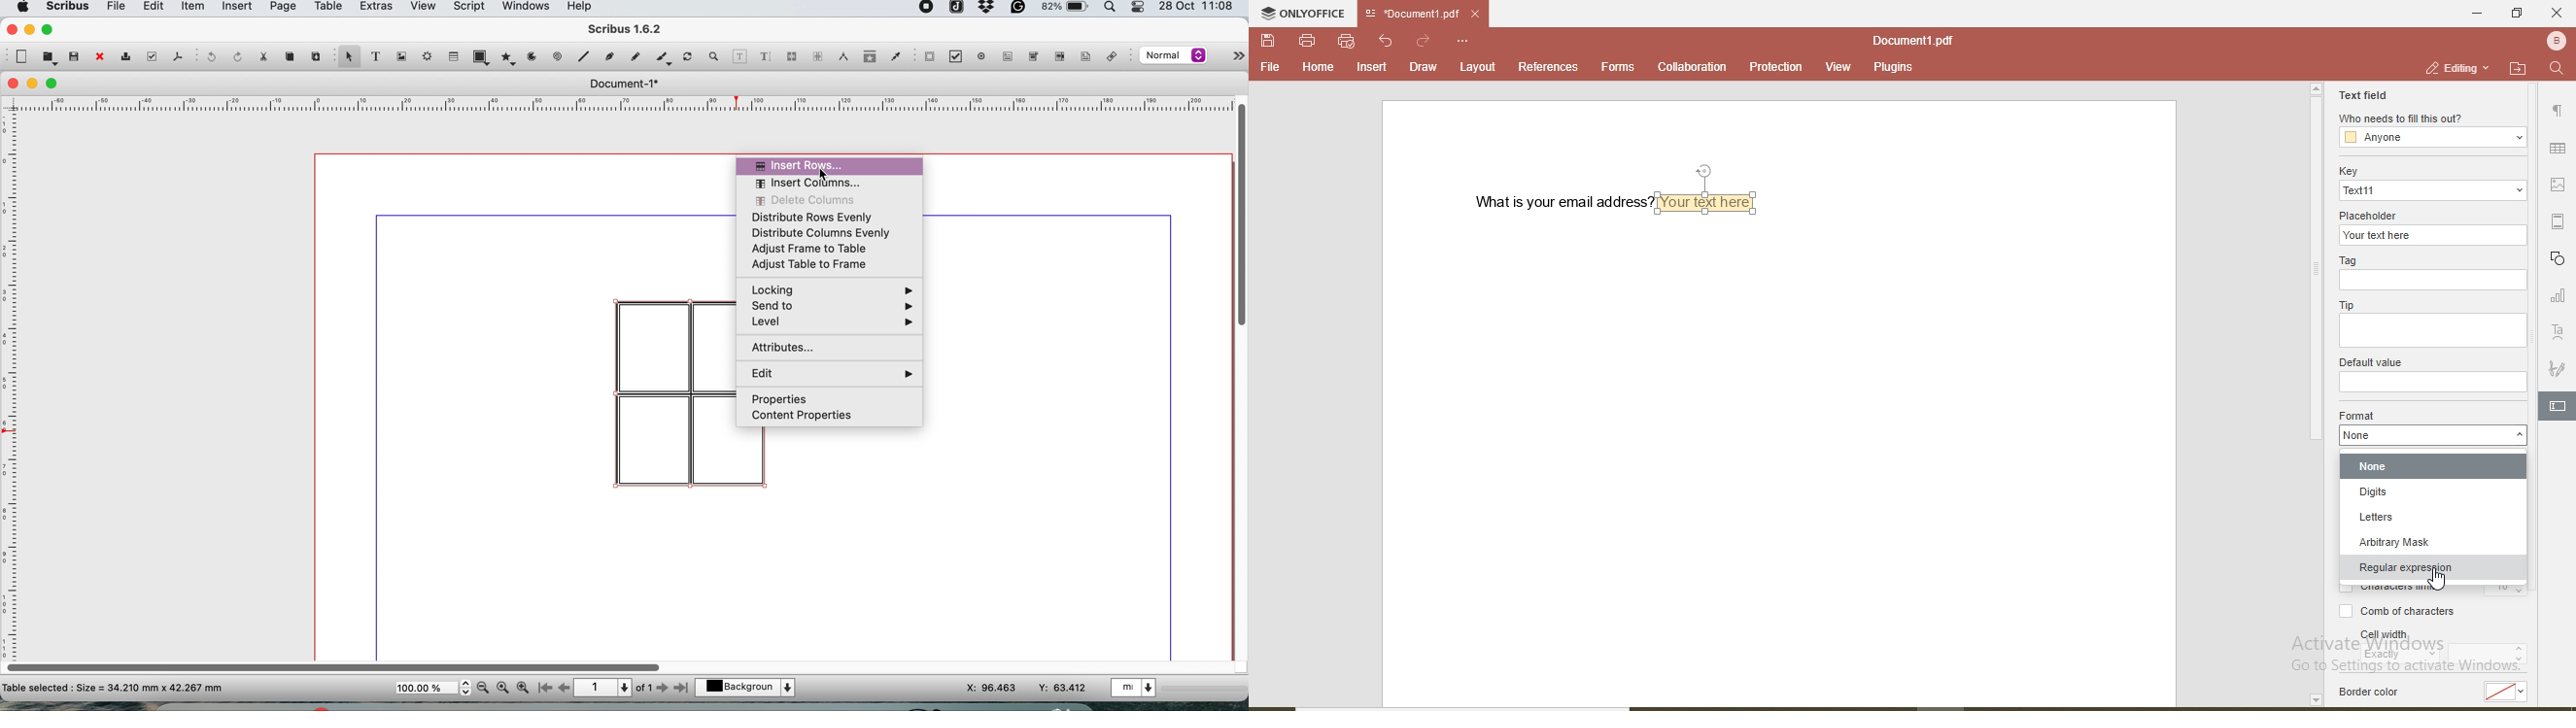 This screenshot has width=2576, height=728. I want to click on default value input, so click(2434, 383).